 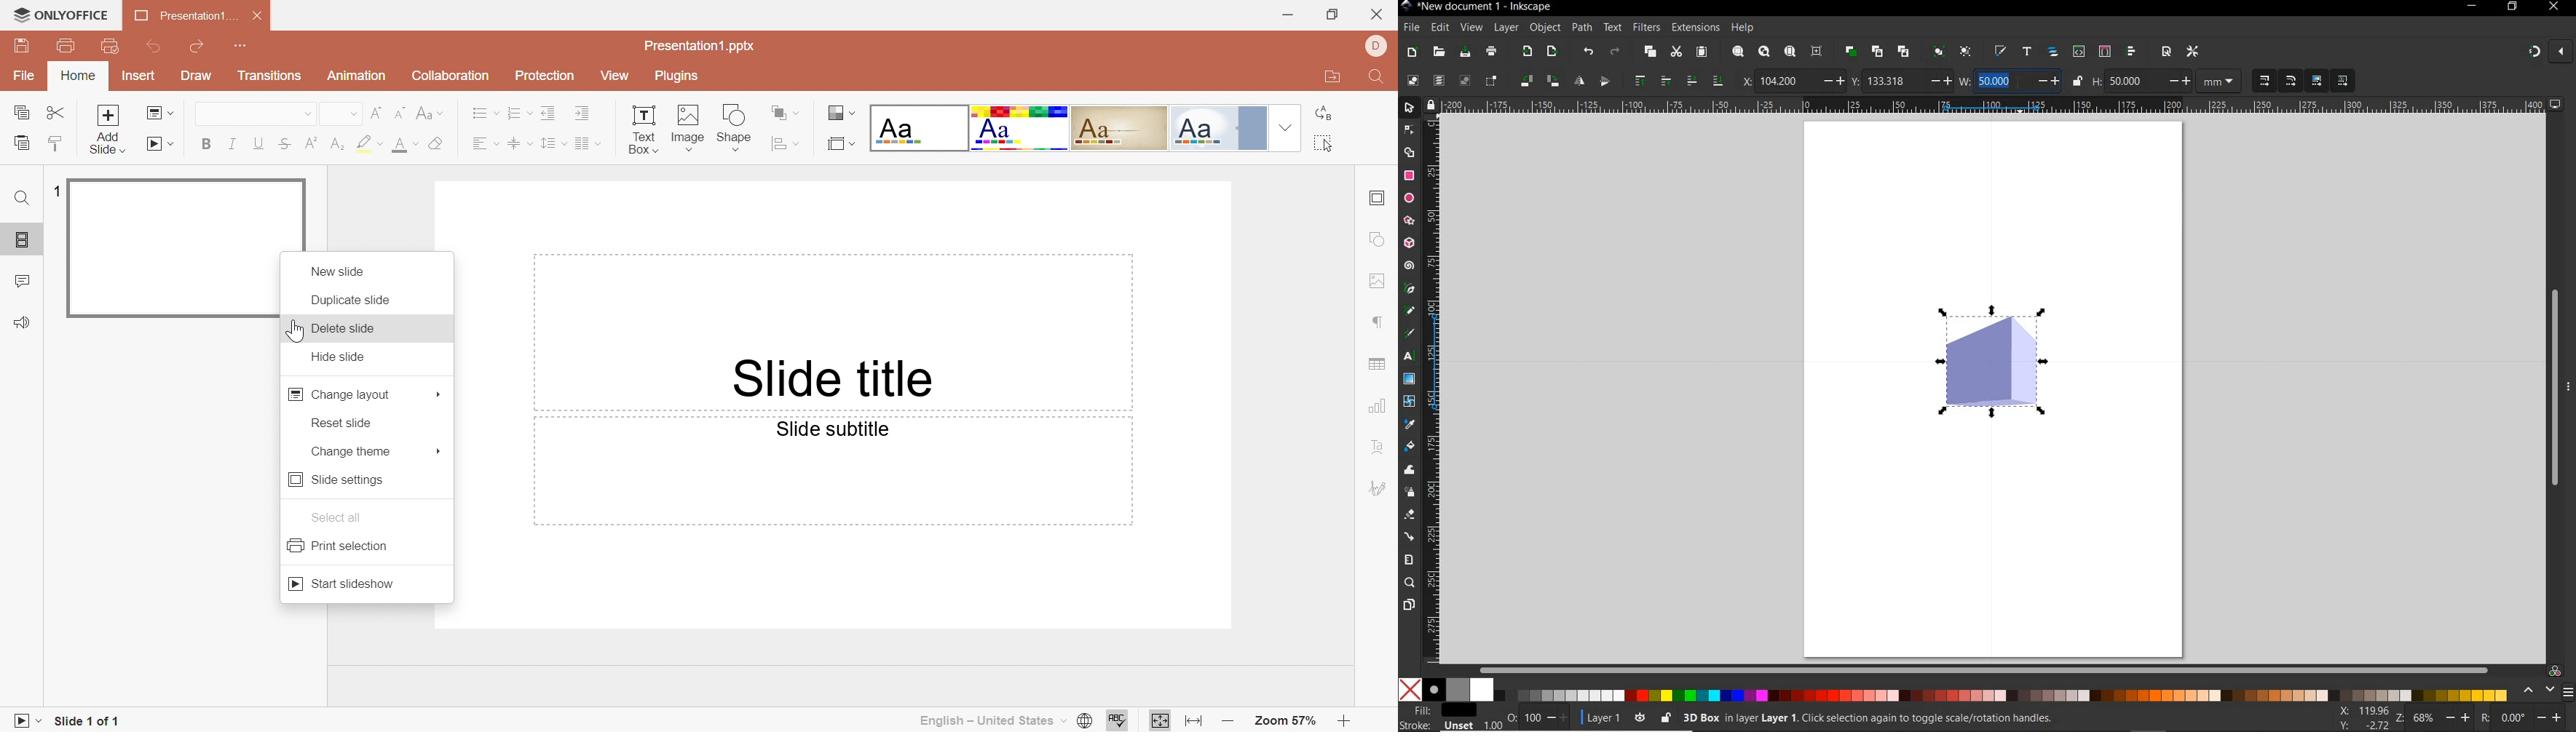 I want to click on ONLYOFFICE, so click(x=61, y=15).